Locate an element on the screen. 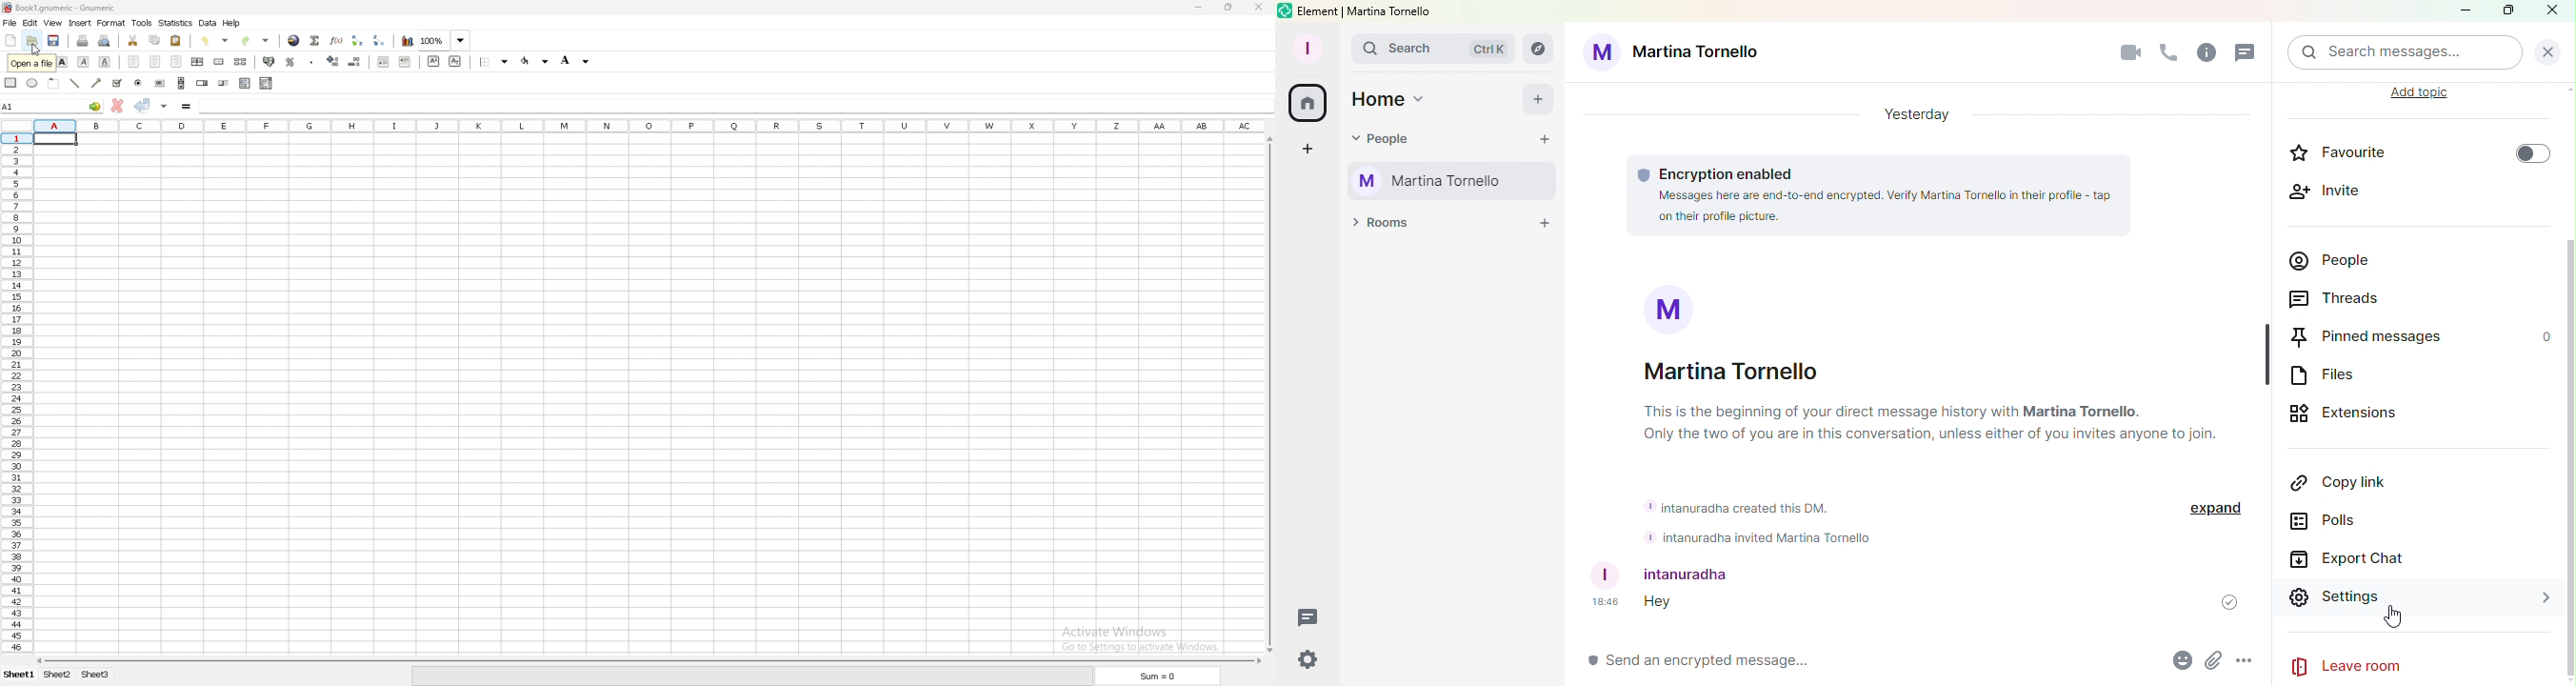  increase indent is located at coordinates (405, 62).